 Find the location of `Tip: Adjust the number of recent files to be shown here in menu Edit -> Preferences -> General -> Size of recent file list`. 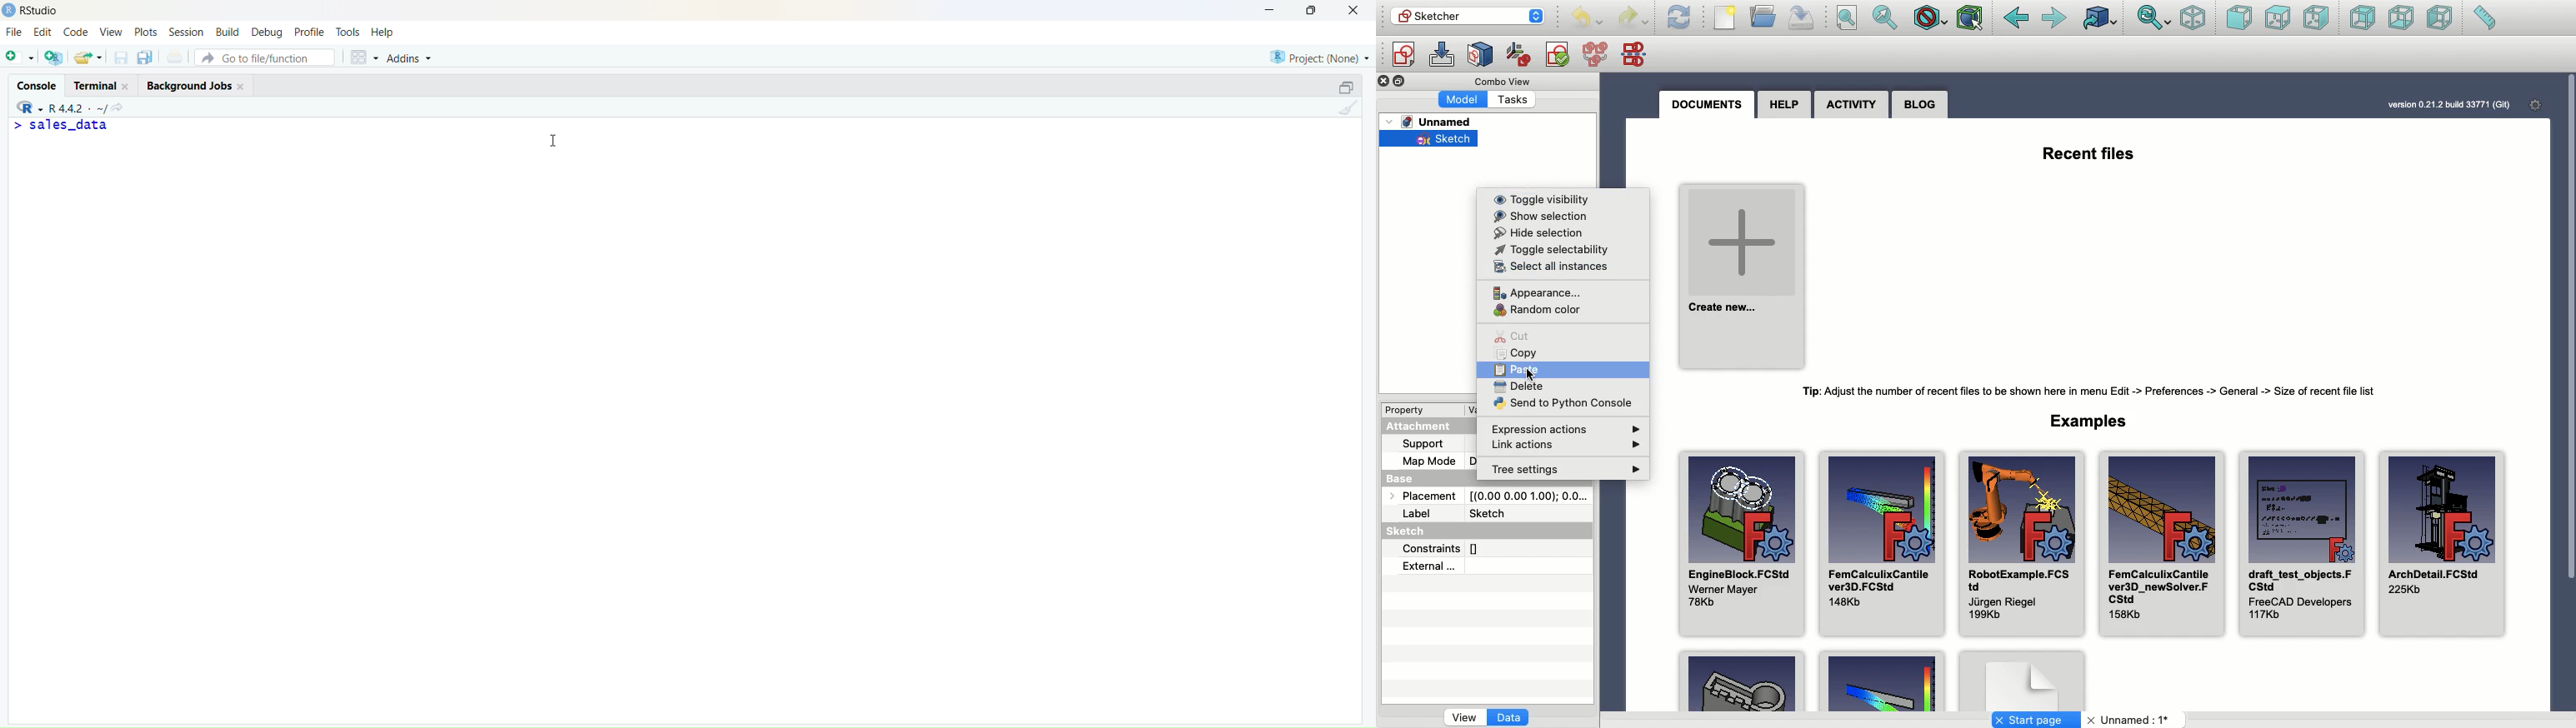

Tip: Adjust the number of recent files to be shown here in menu Edit -> Preferences -> General -> Size of recent file list is located at coordinates (2097, 391).